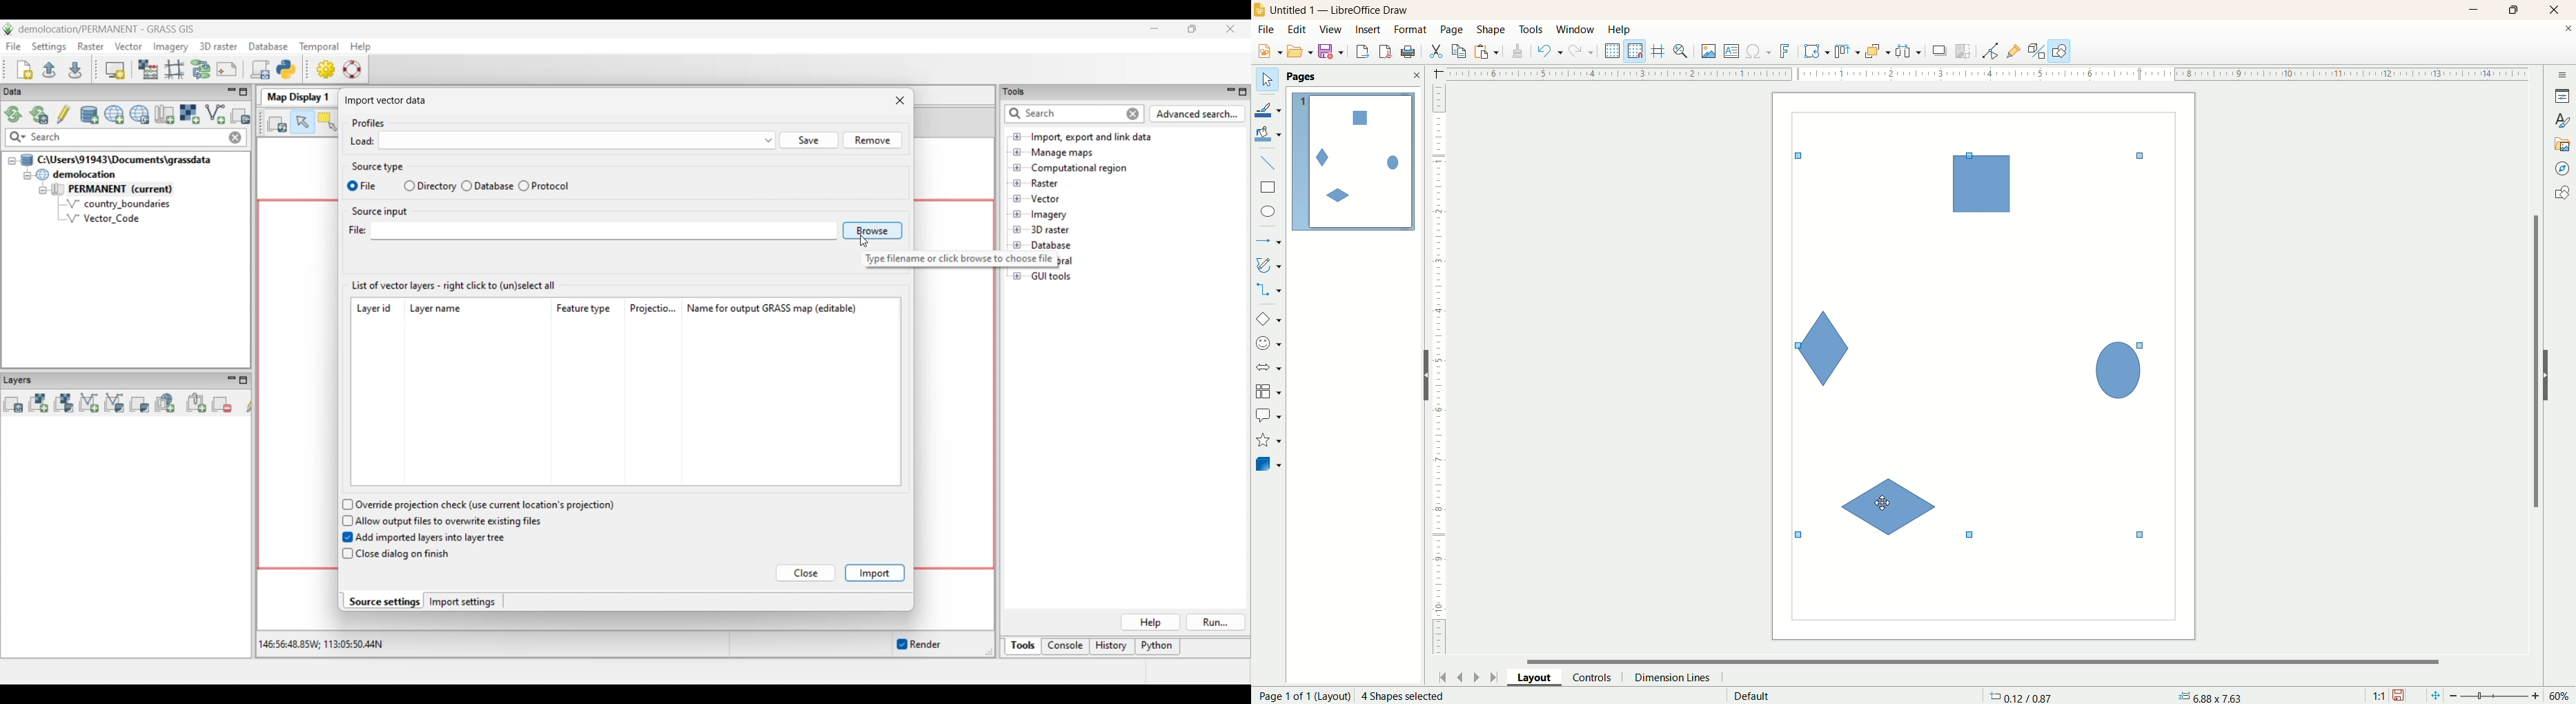  I want to click on cursor, so click(1884, 503).